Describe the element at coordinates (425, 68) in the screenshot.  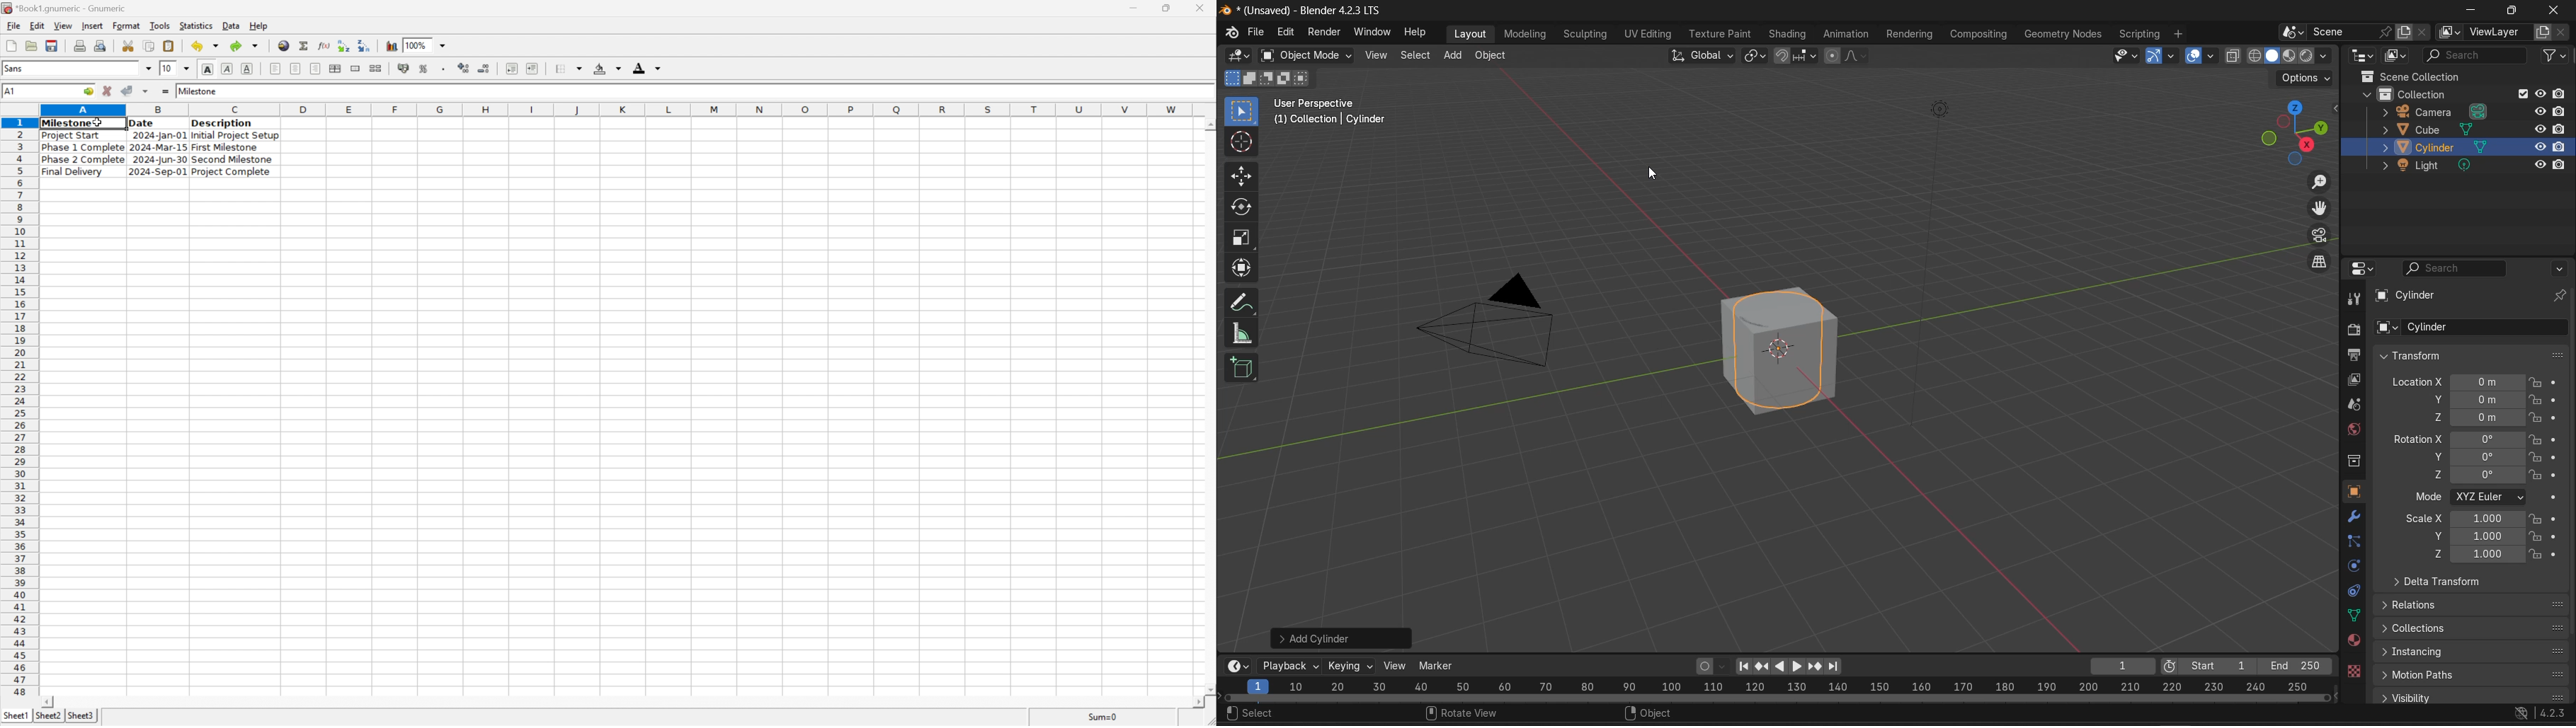
I see `format selection as percentage` at that location.